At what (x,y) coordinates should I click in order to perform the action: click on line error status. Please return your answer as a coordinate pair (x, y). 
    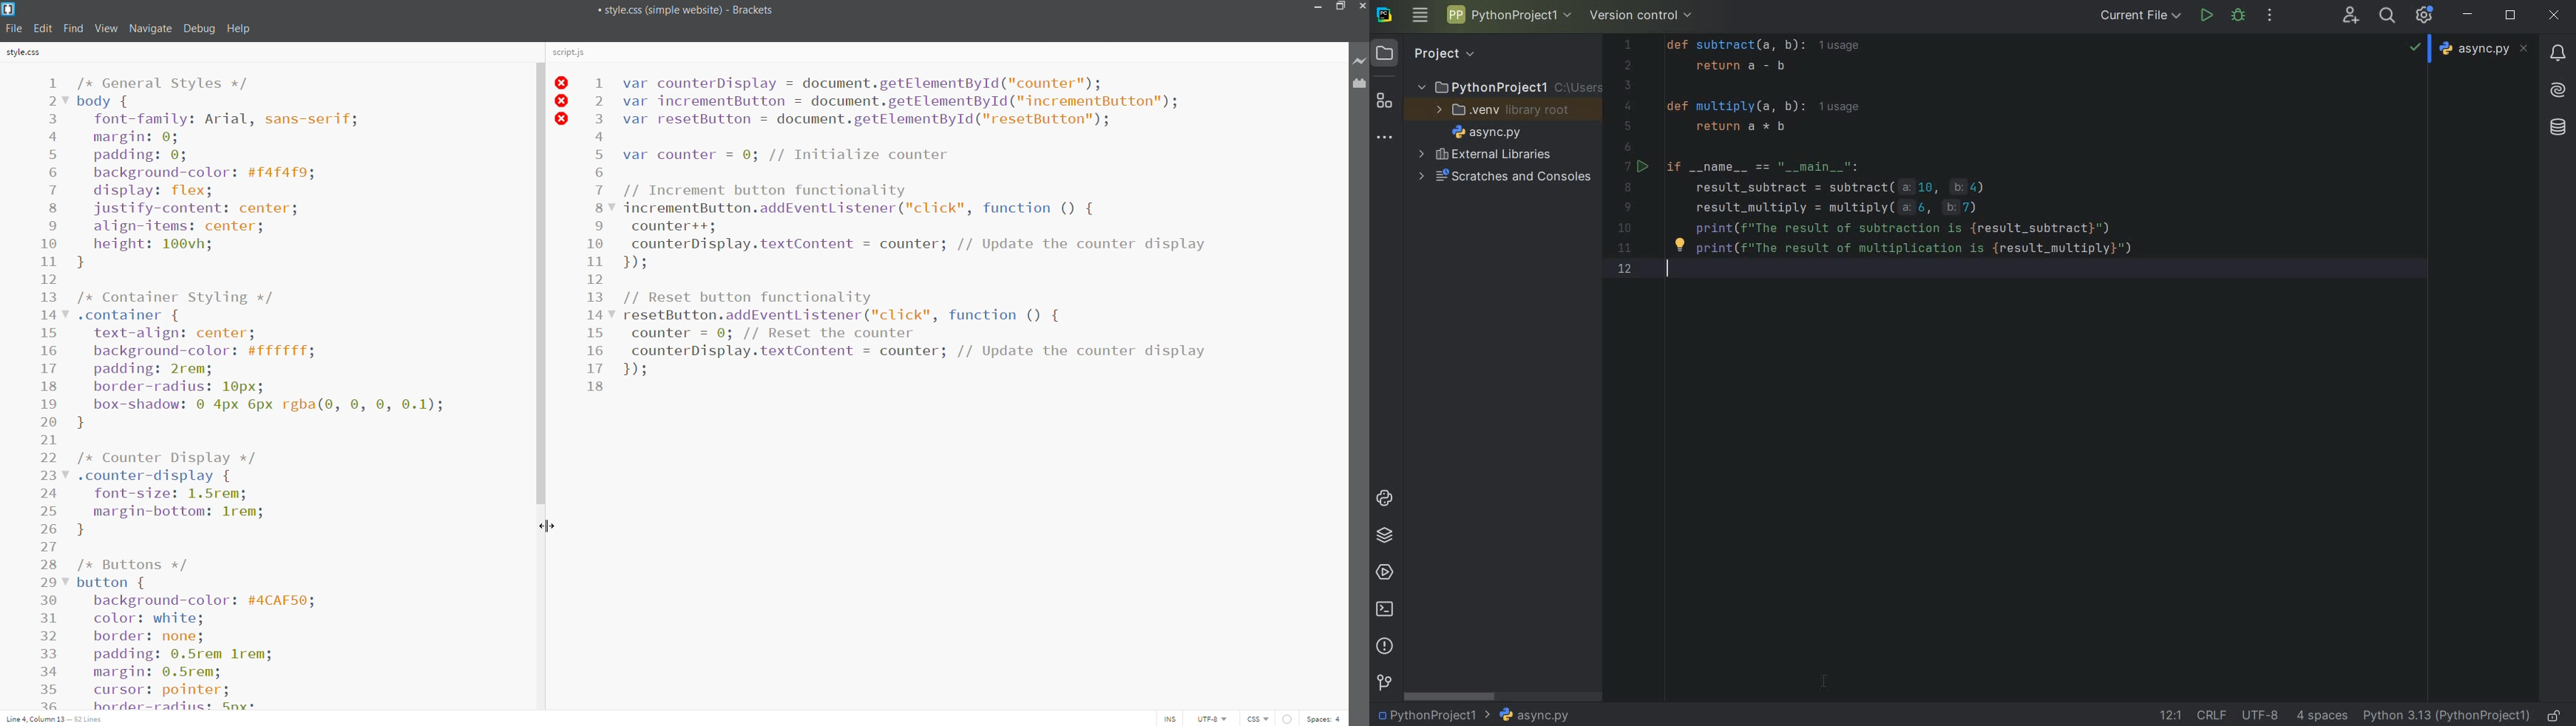
    Looking at the image, I should click on (566, 101).